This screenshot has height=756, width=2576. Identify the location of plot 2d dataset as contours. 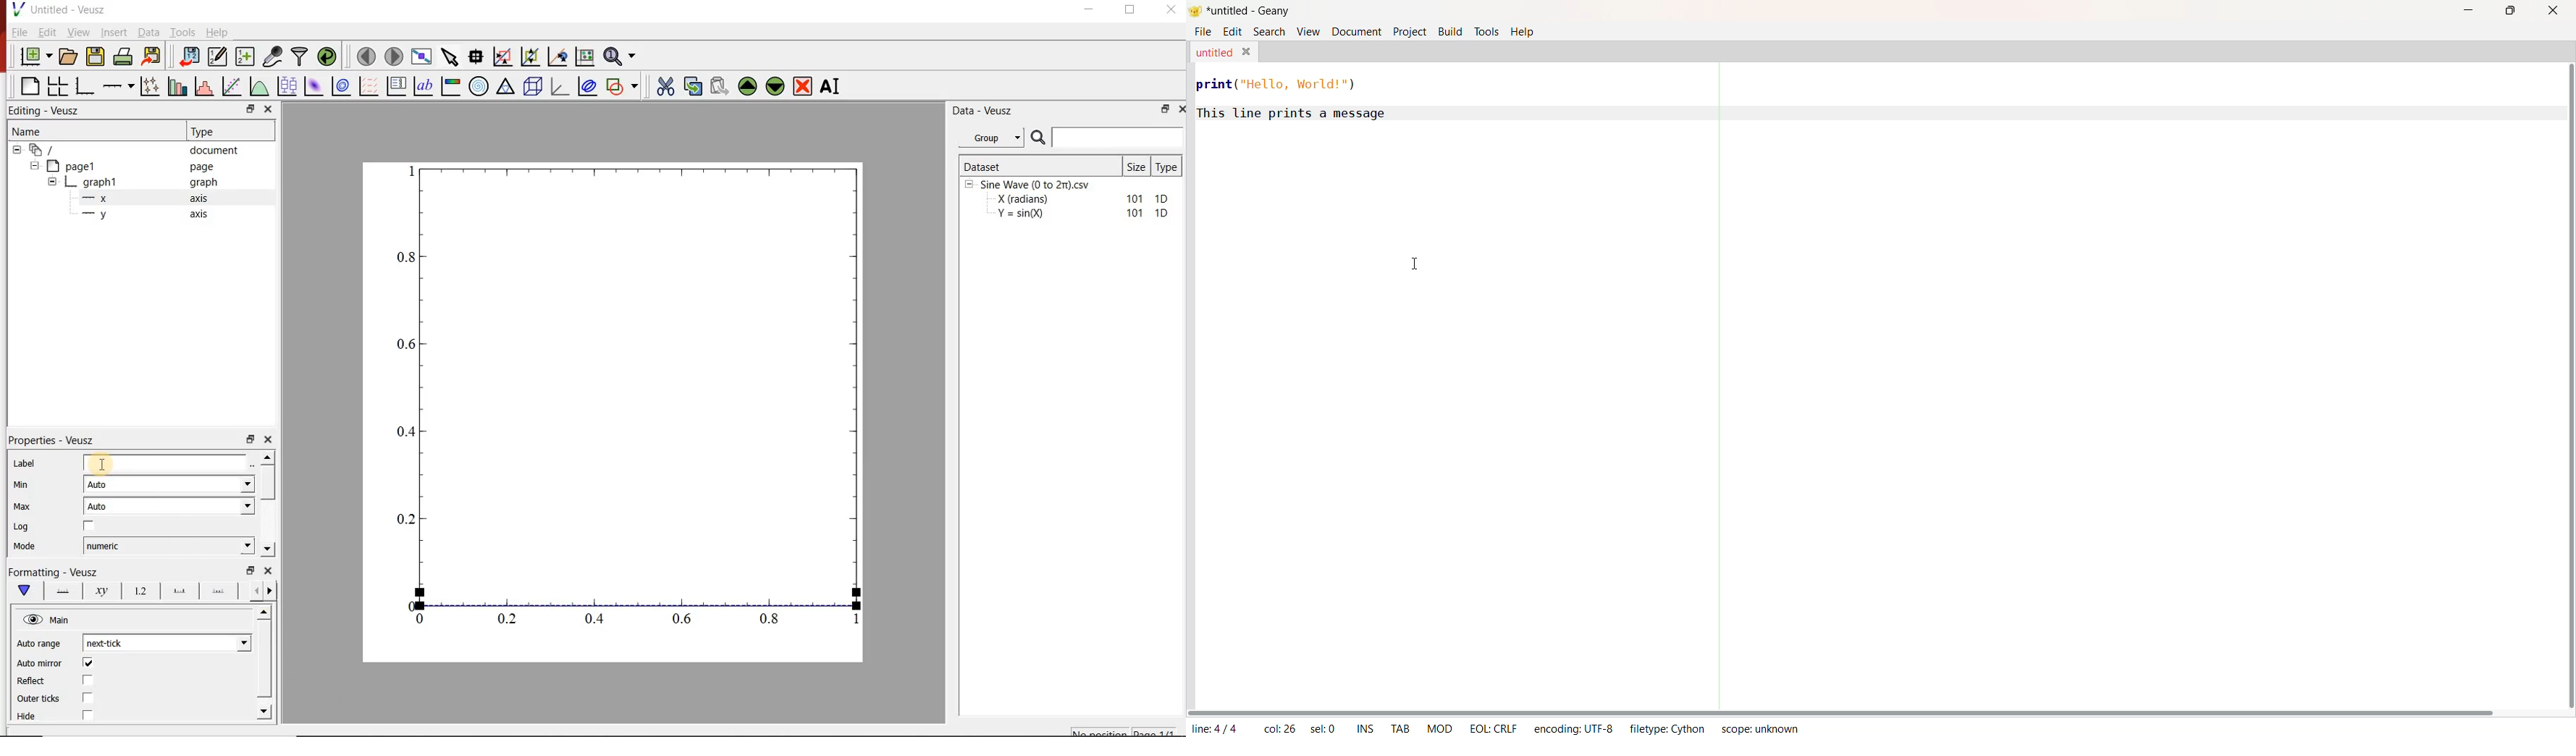
(341, 86).